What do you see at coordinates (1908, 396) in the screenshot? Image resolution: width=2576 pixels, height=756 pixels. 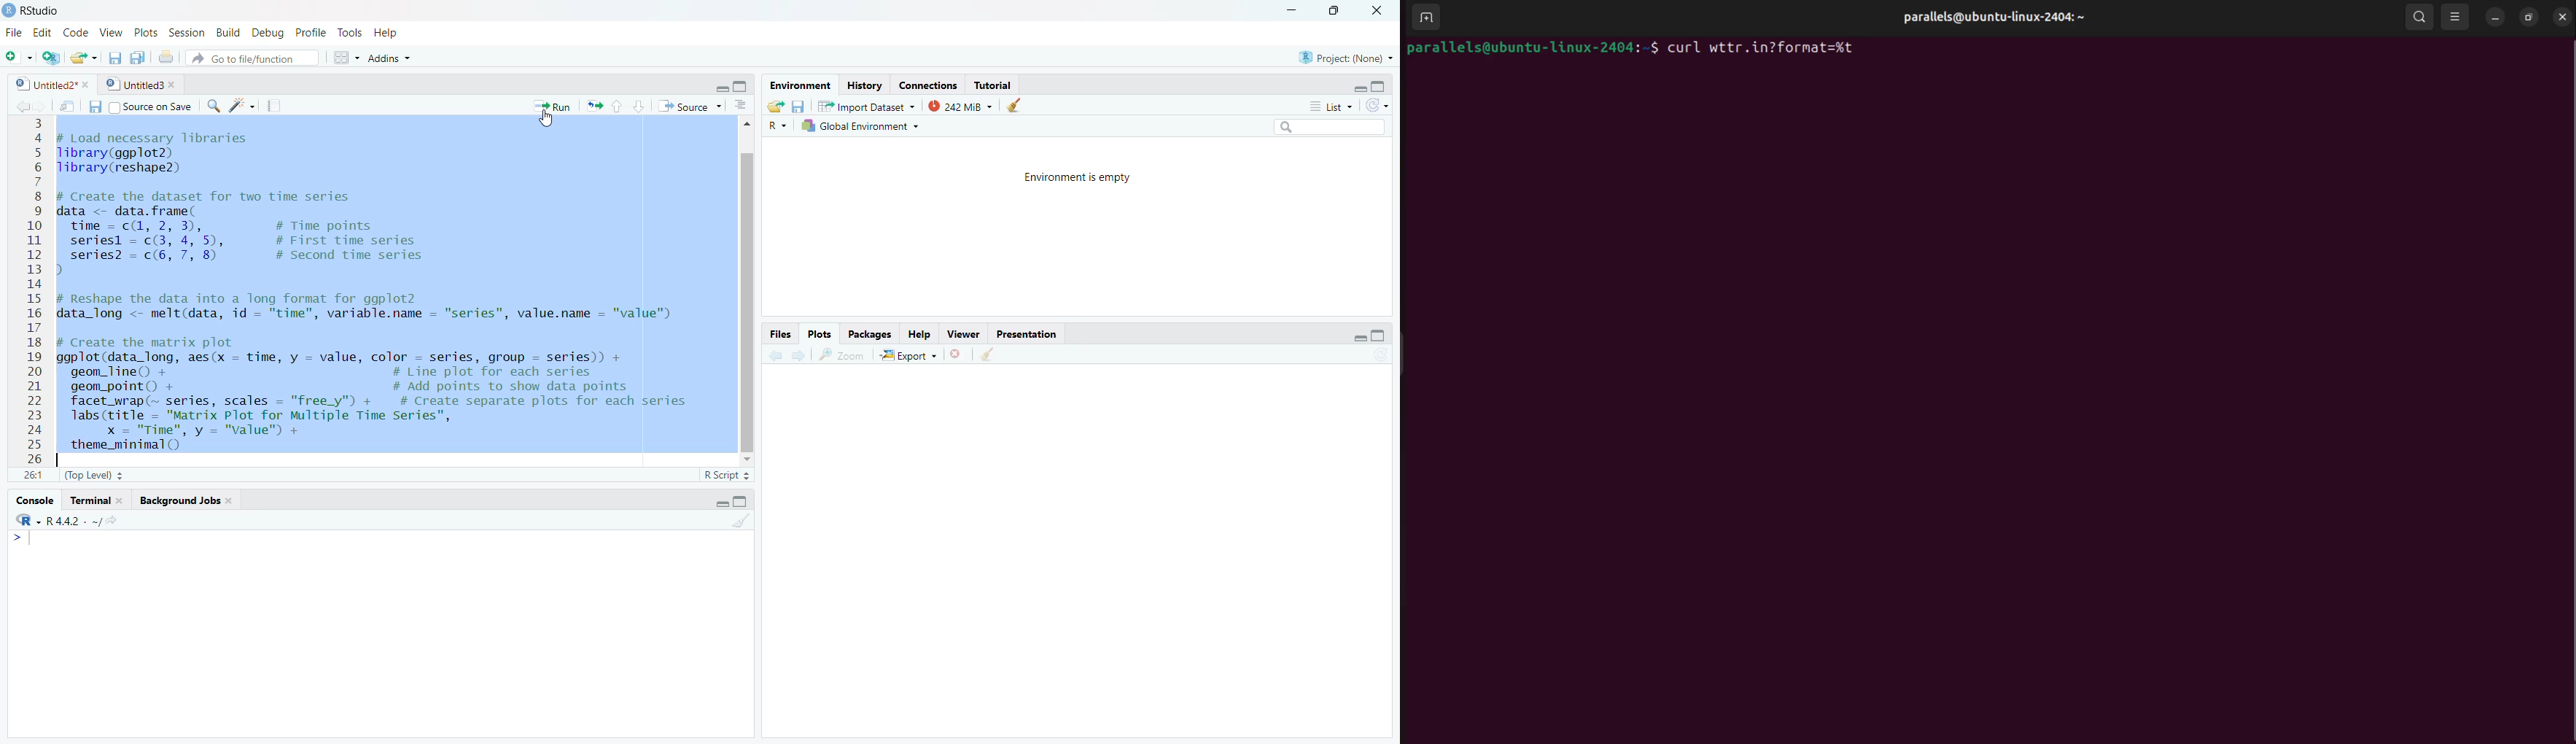 I see `cursor` at bounding box center [1908, 396].